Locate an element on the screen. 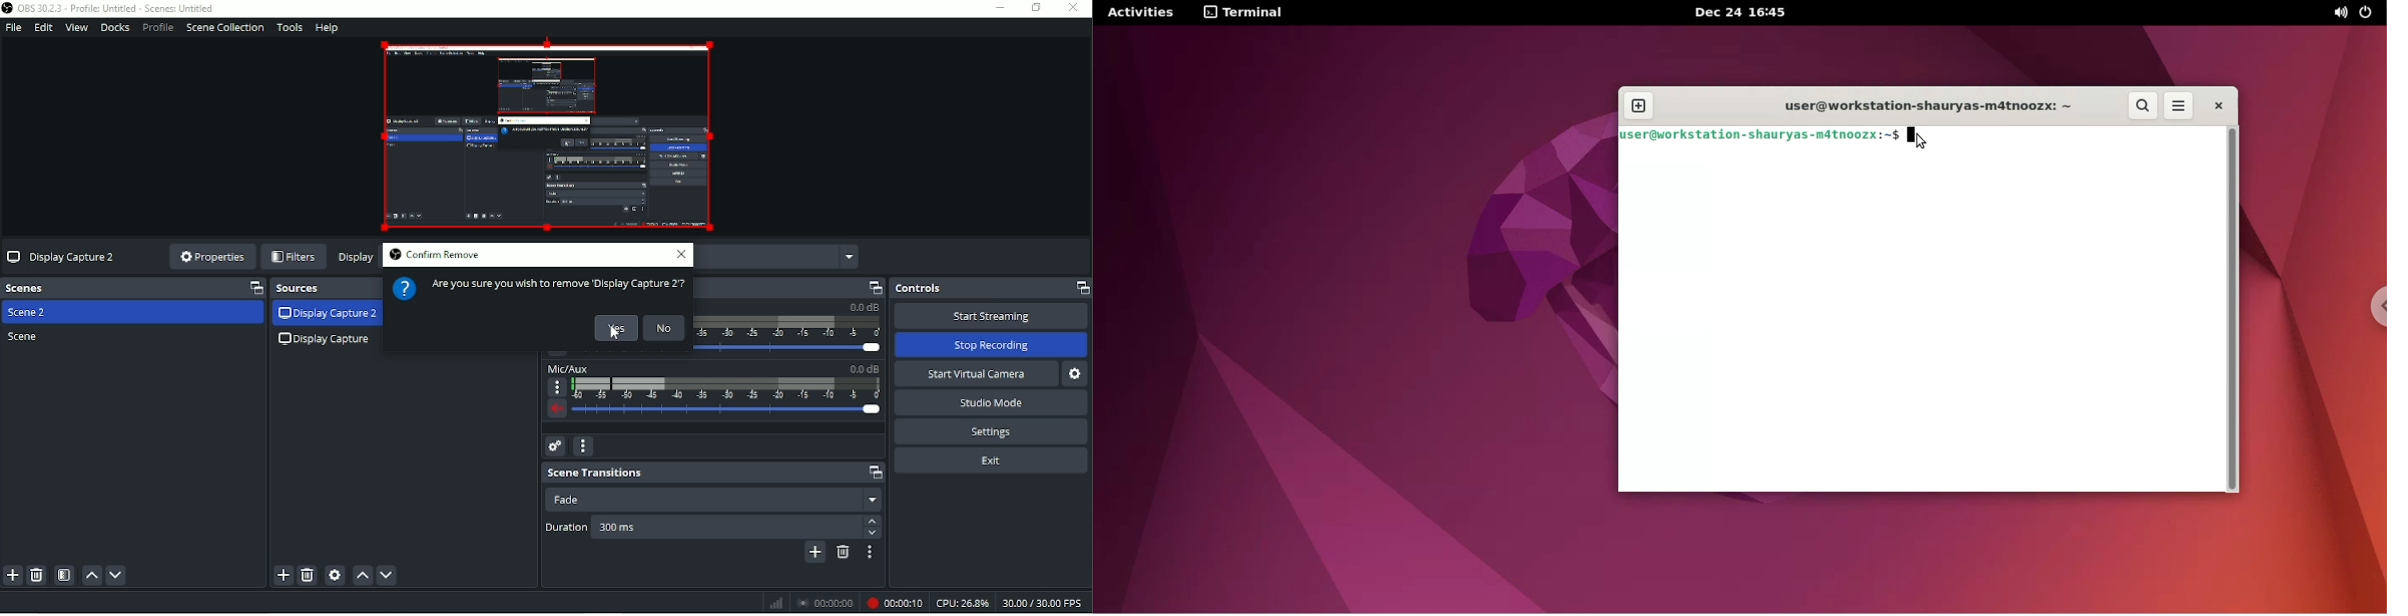  Close is located at coordinates (683, 255).